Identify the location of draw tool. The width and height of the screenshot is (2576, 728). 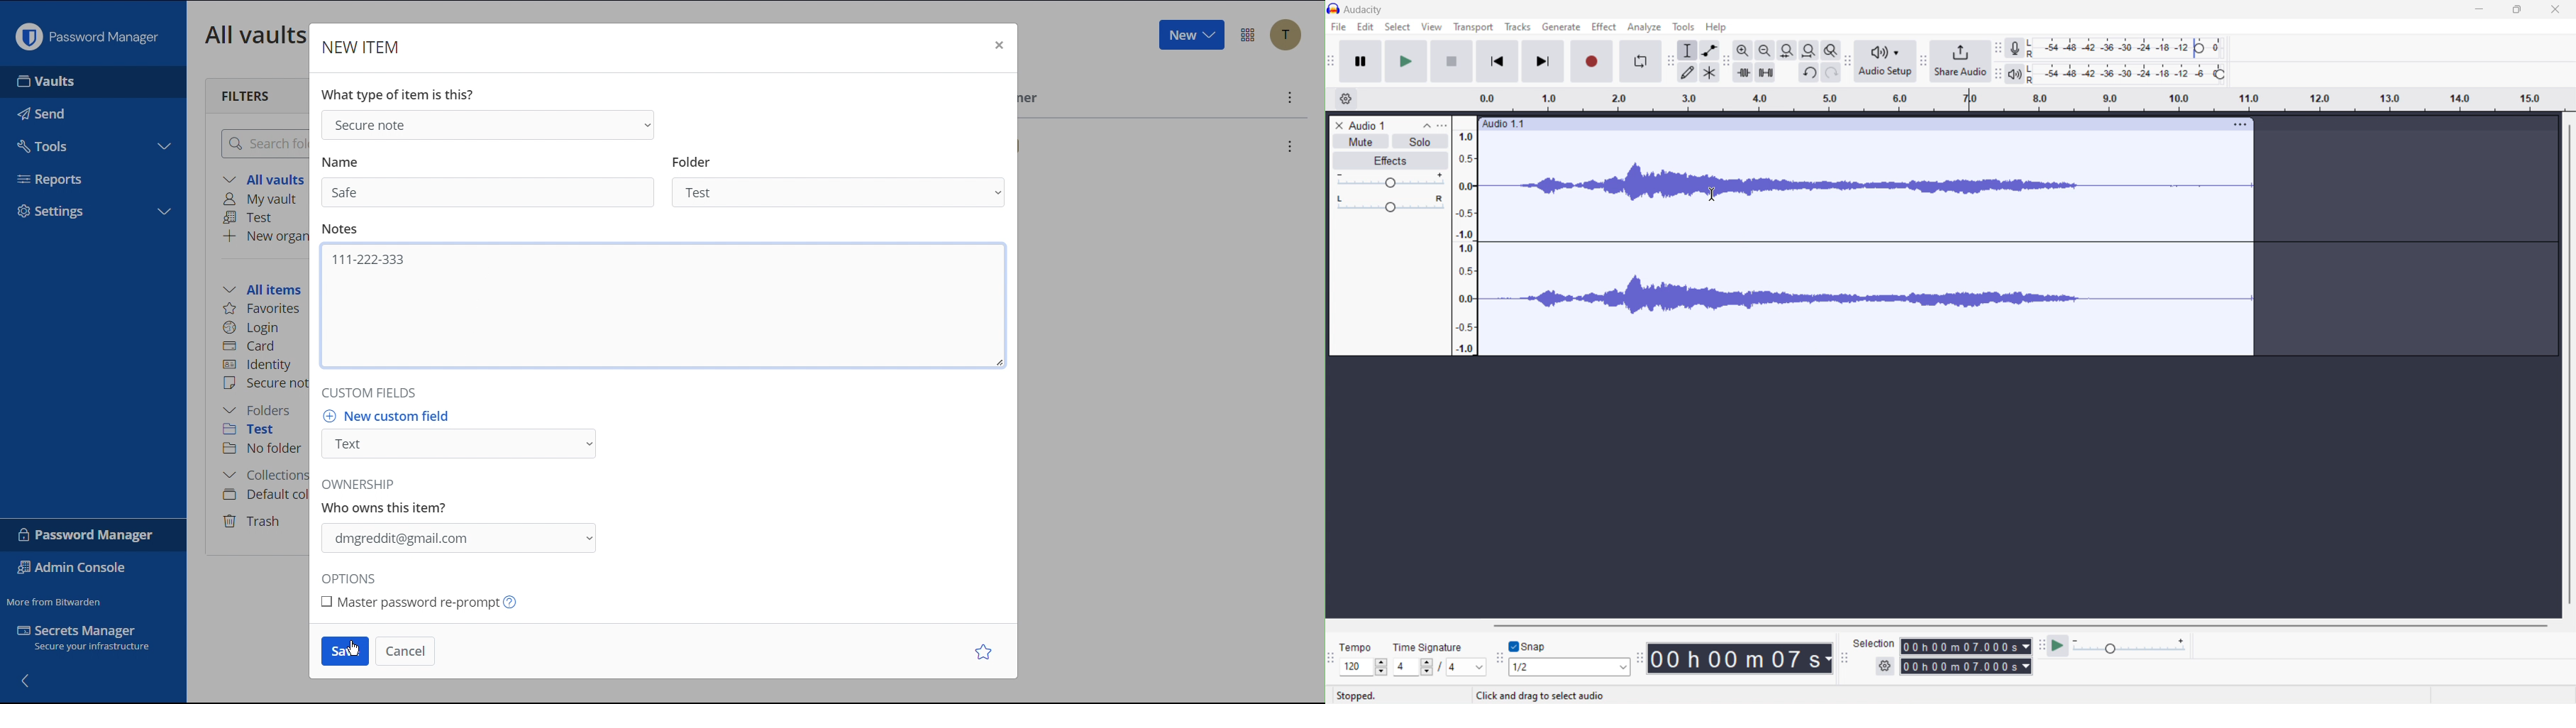
(1688, 73).